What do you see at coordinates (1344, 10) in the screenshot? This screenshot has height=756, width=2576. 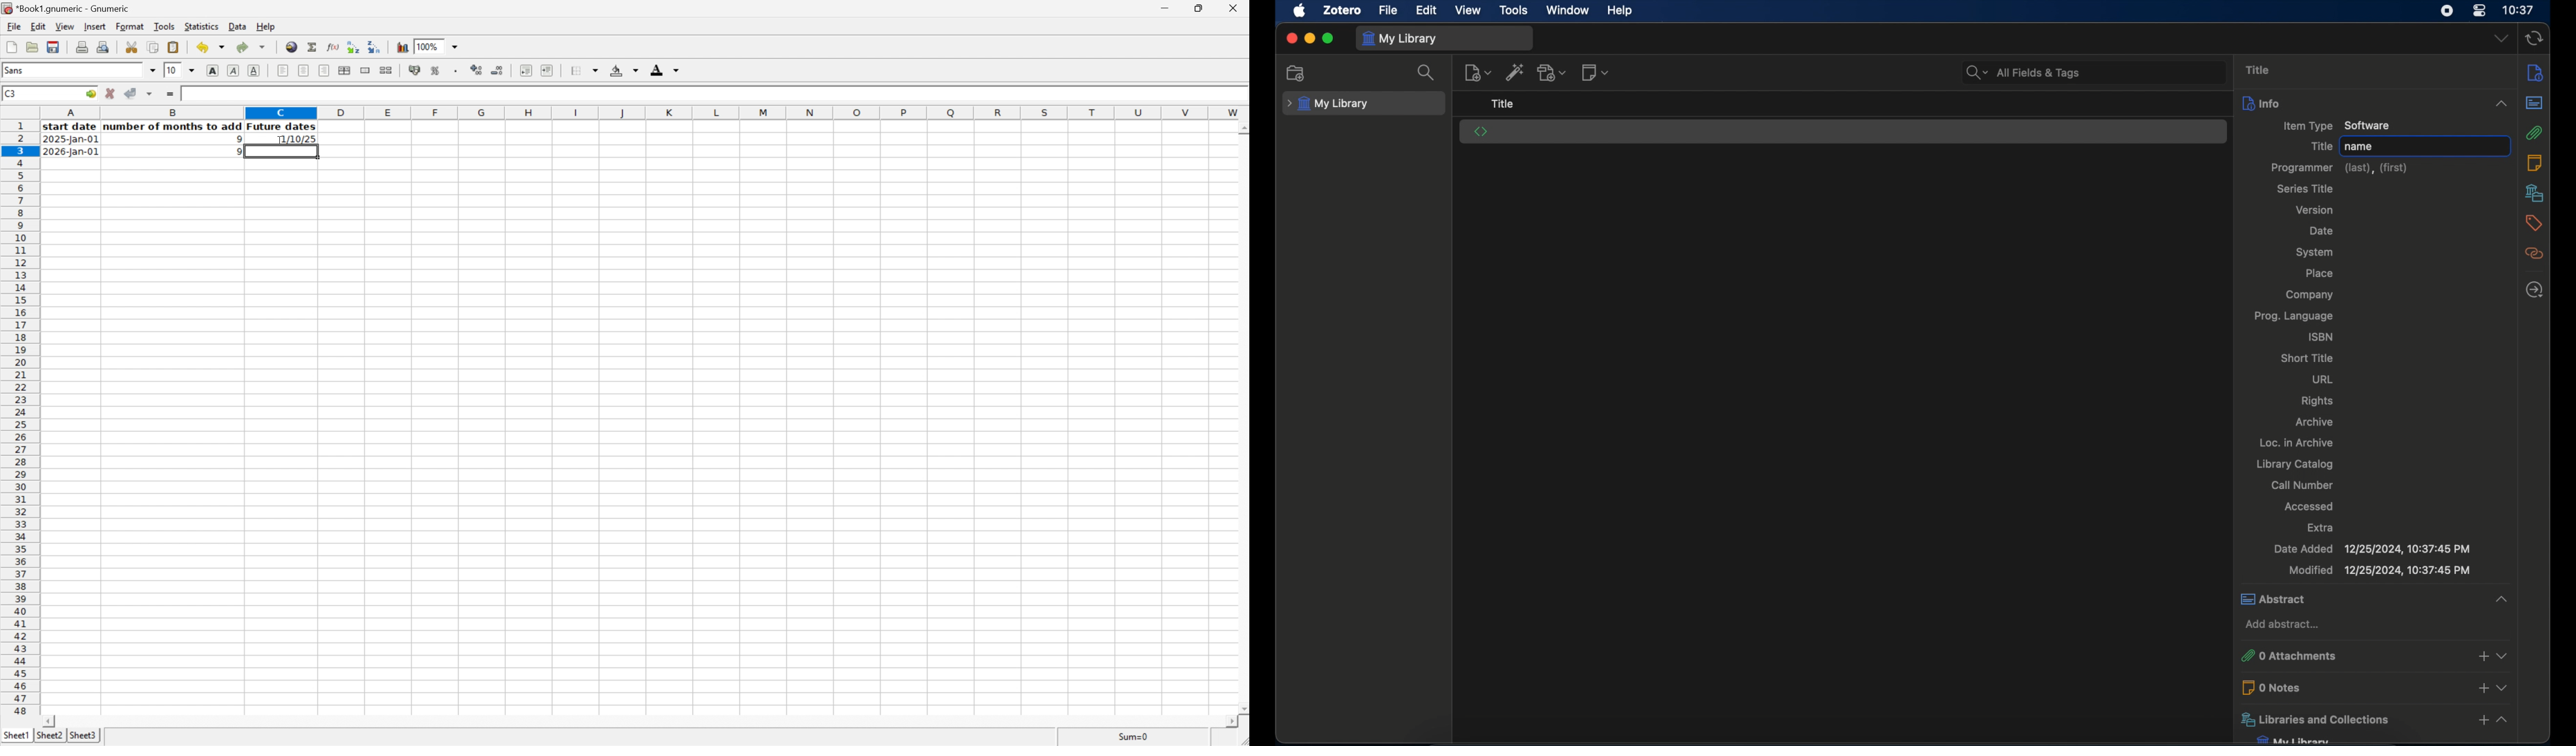 I see `zotero` at bounding box center [1344, 10].